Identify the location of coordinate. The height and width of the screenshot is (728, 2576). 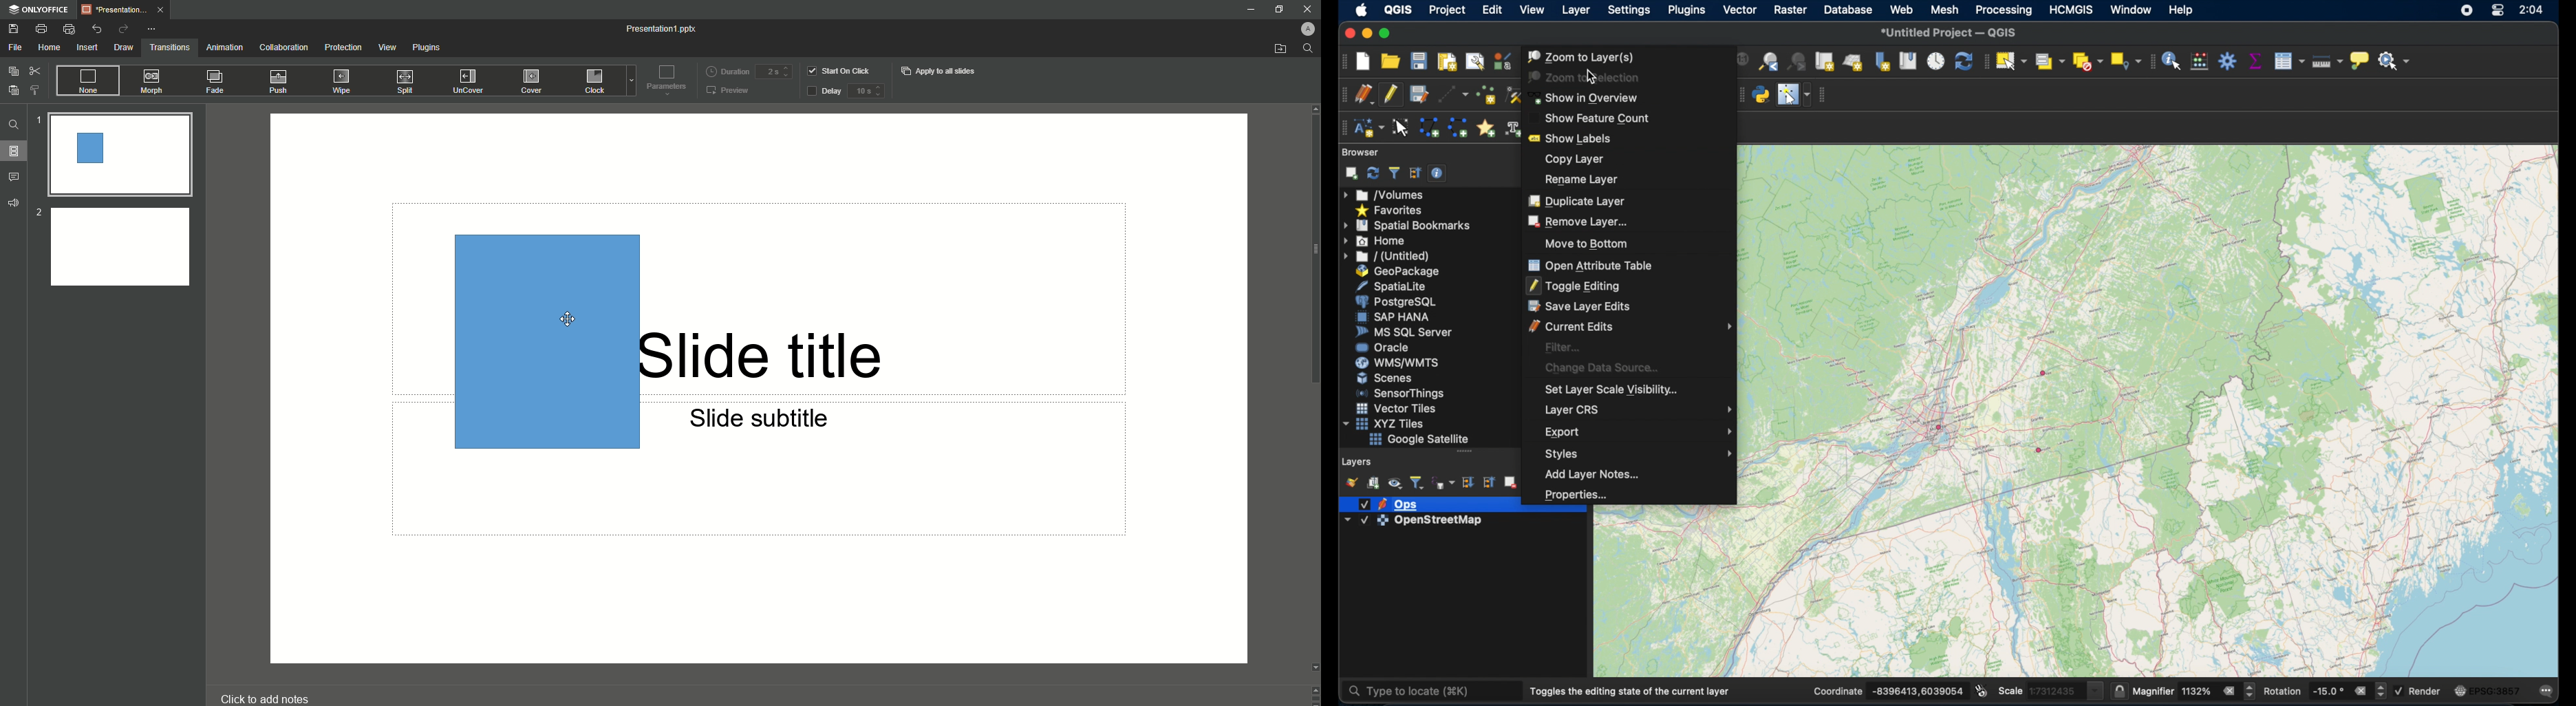
(1889, 691).